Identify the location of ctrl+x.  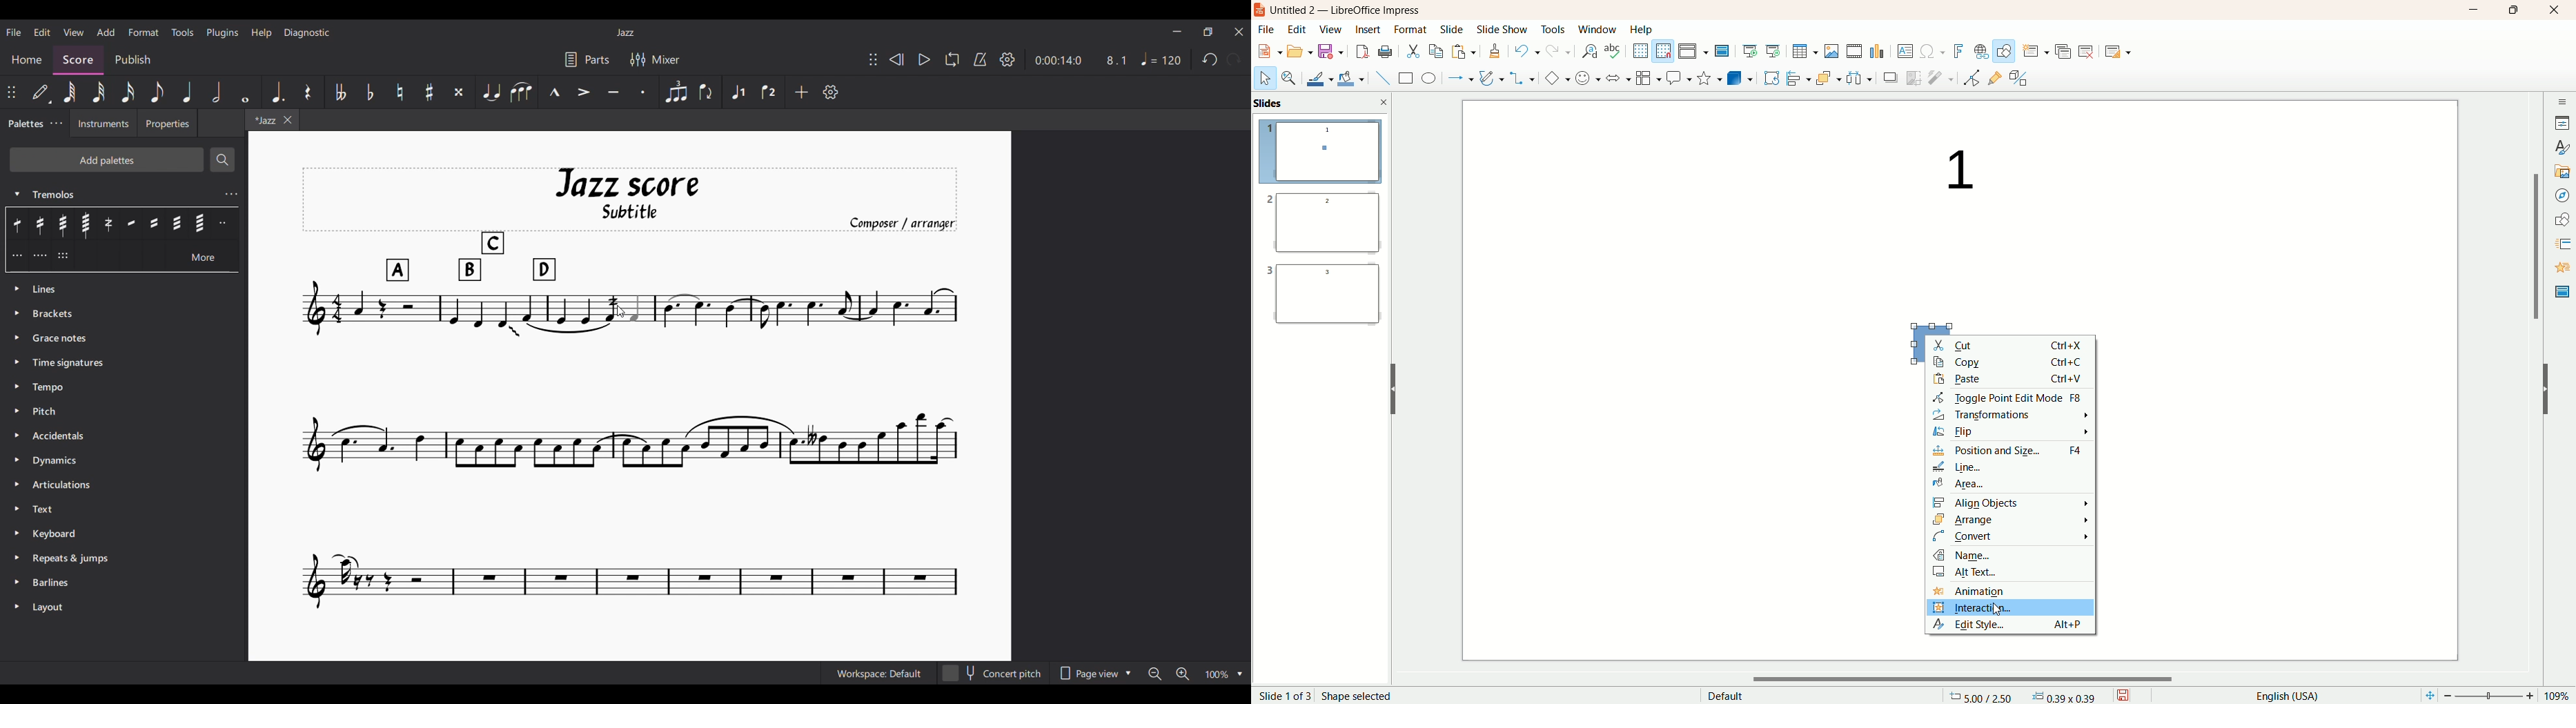
(2069, 344).